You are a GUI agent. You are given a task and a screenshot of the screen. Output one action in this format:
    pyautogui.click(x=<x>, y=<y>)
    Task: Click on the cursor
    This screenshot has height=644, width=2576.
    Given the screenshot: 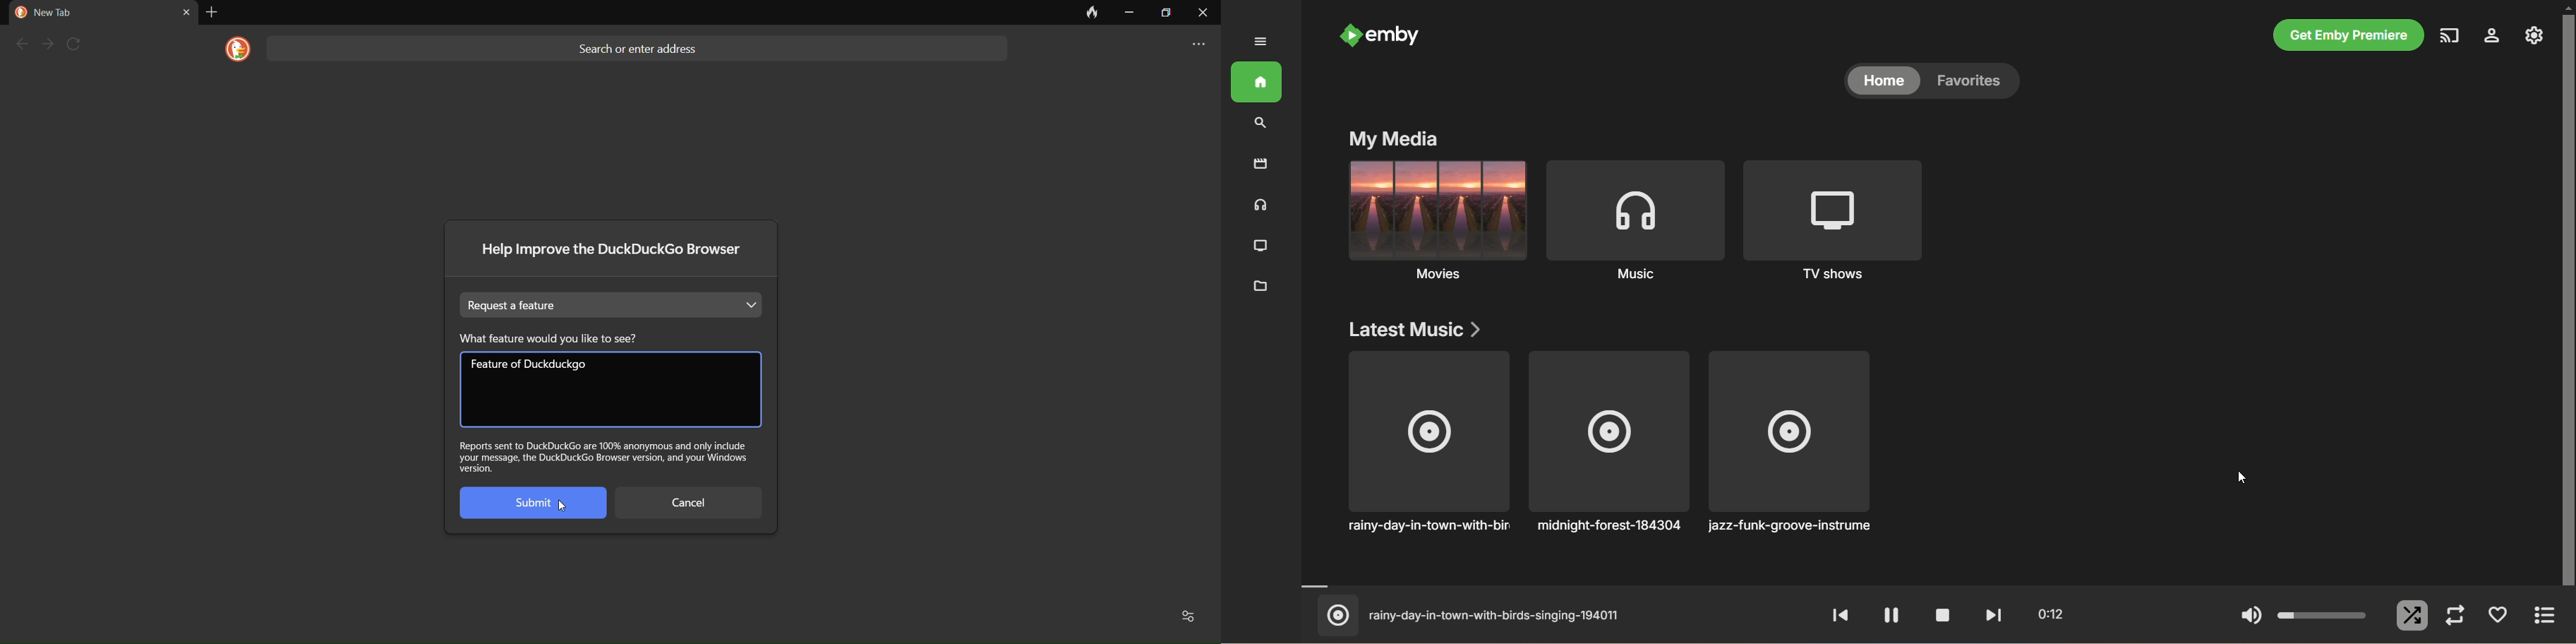 What is the action you would take?
    pyautogui.click(x=560, y=505)
    